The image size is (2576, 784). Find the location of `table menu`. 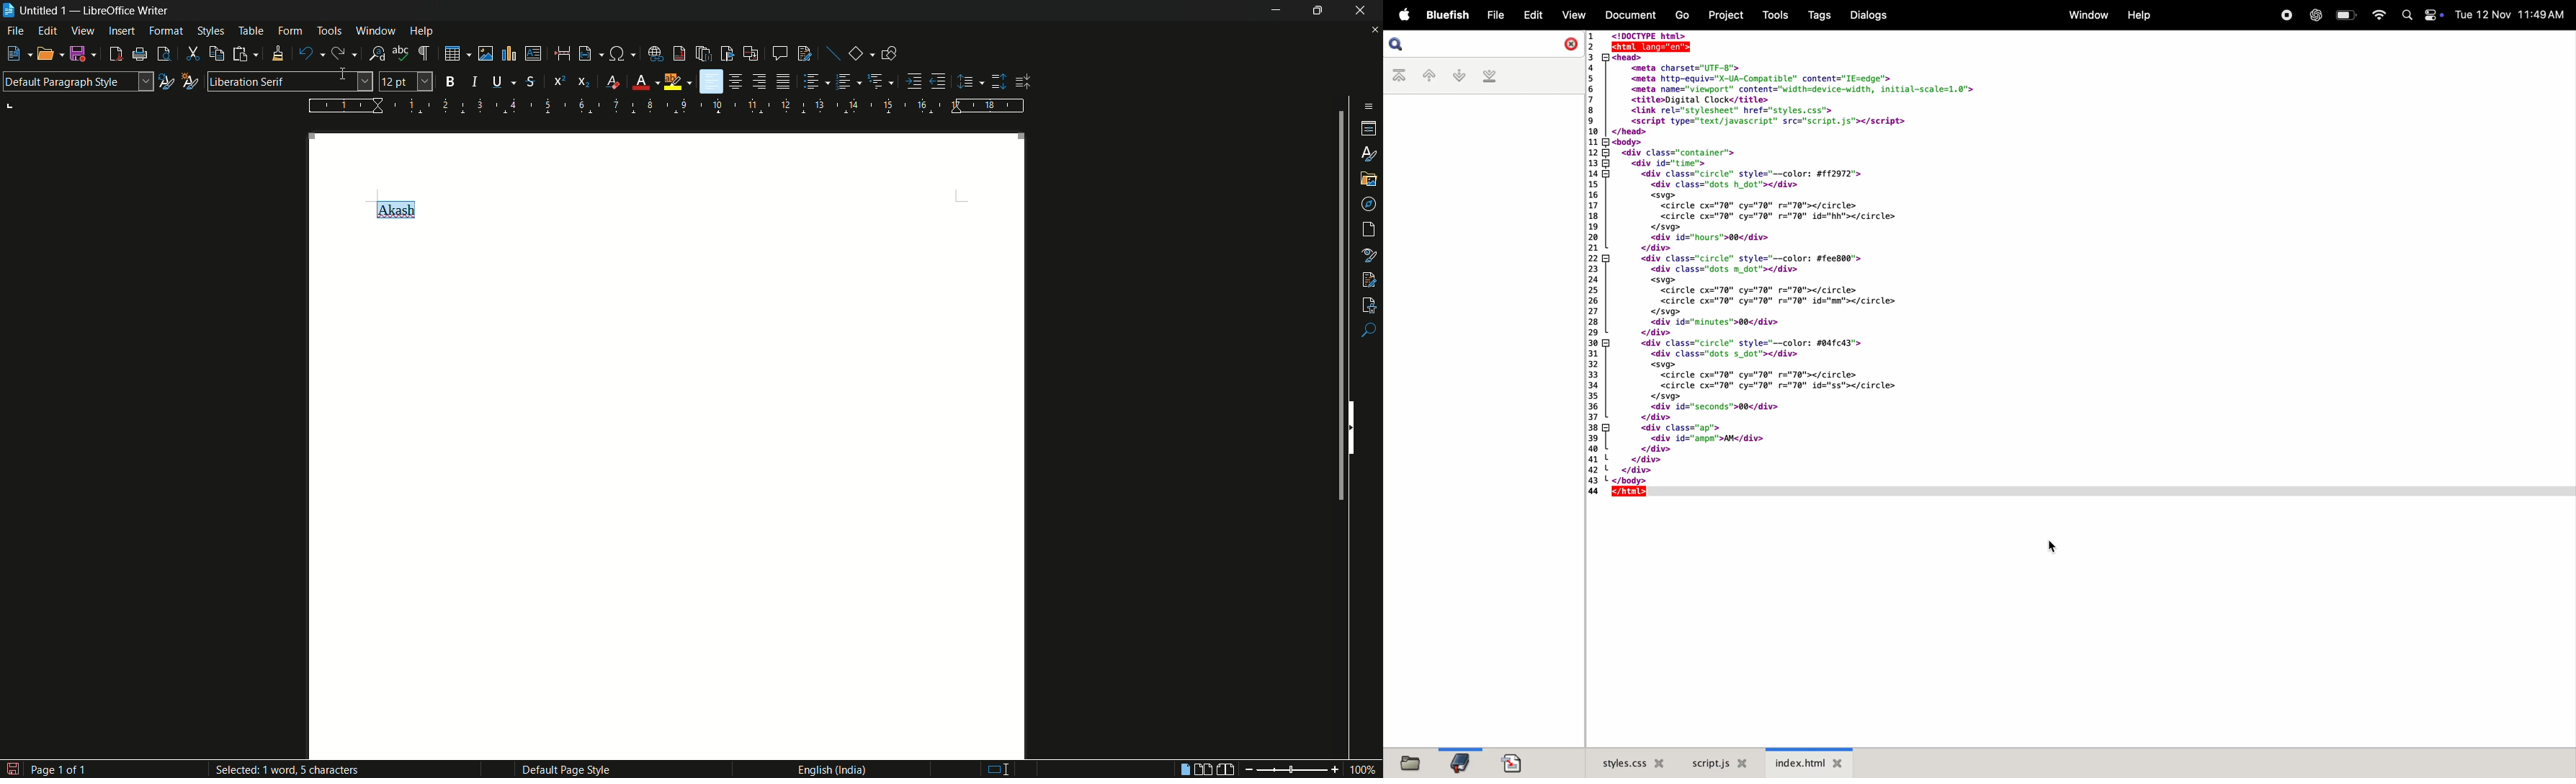

table menu is located at coordinates (251, 31).